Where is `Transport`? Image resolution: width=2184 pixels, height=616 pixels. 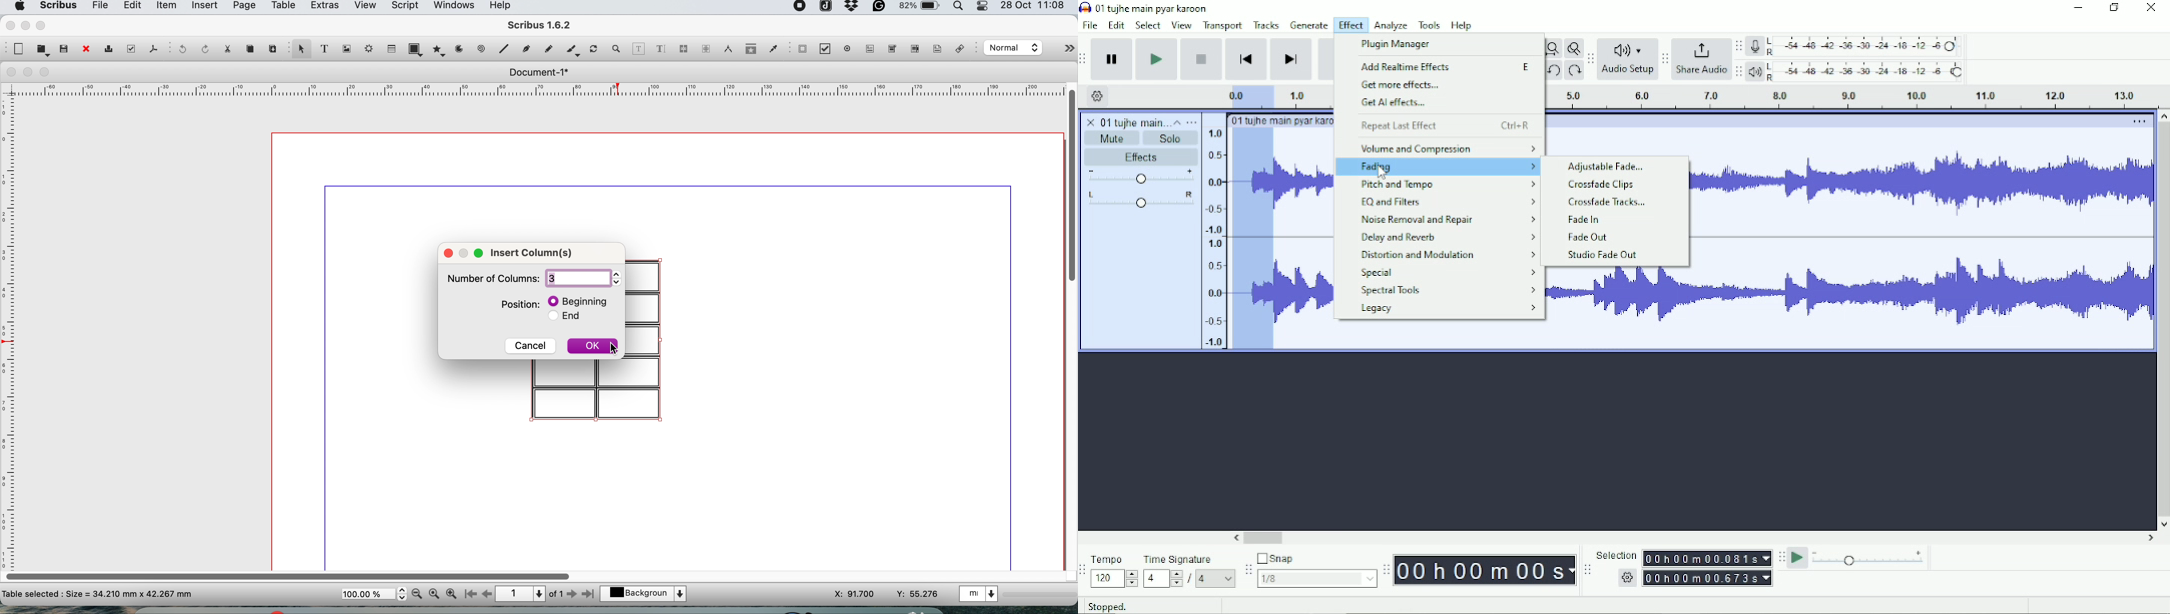
Transport is located at coordinates (1223, 26).